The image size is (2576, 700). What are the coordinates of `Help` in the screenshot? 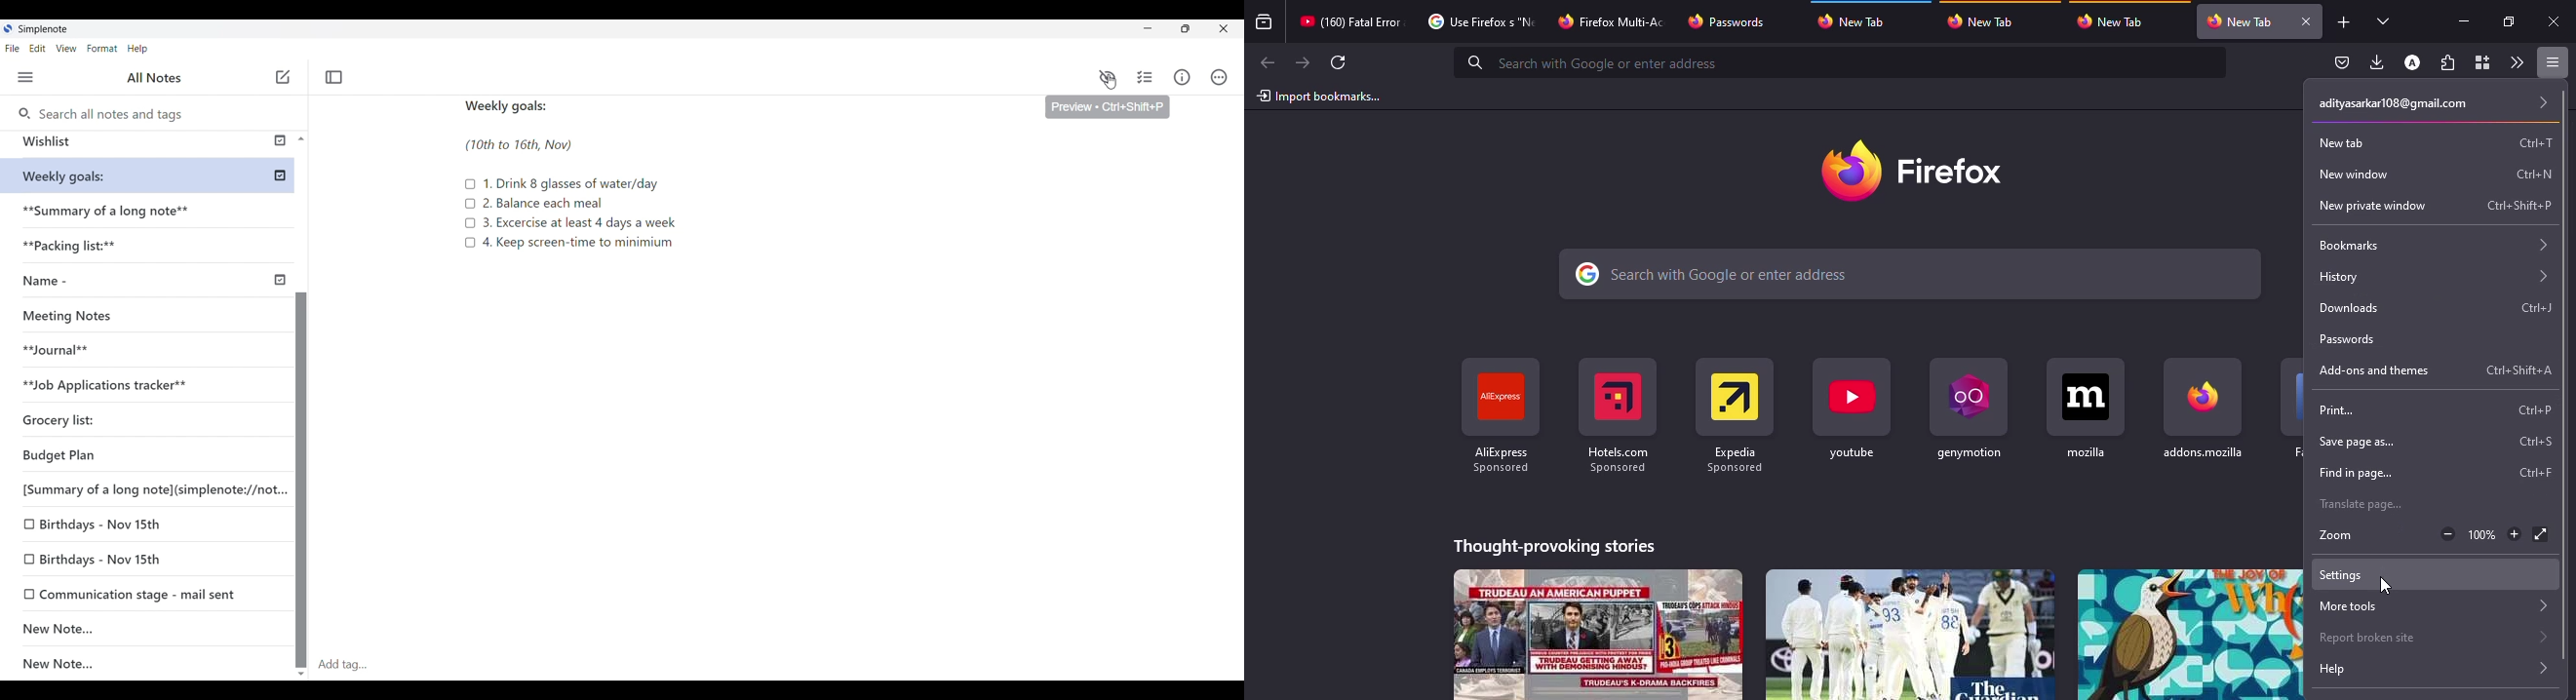 It's located at (139, 49).